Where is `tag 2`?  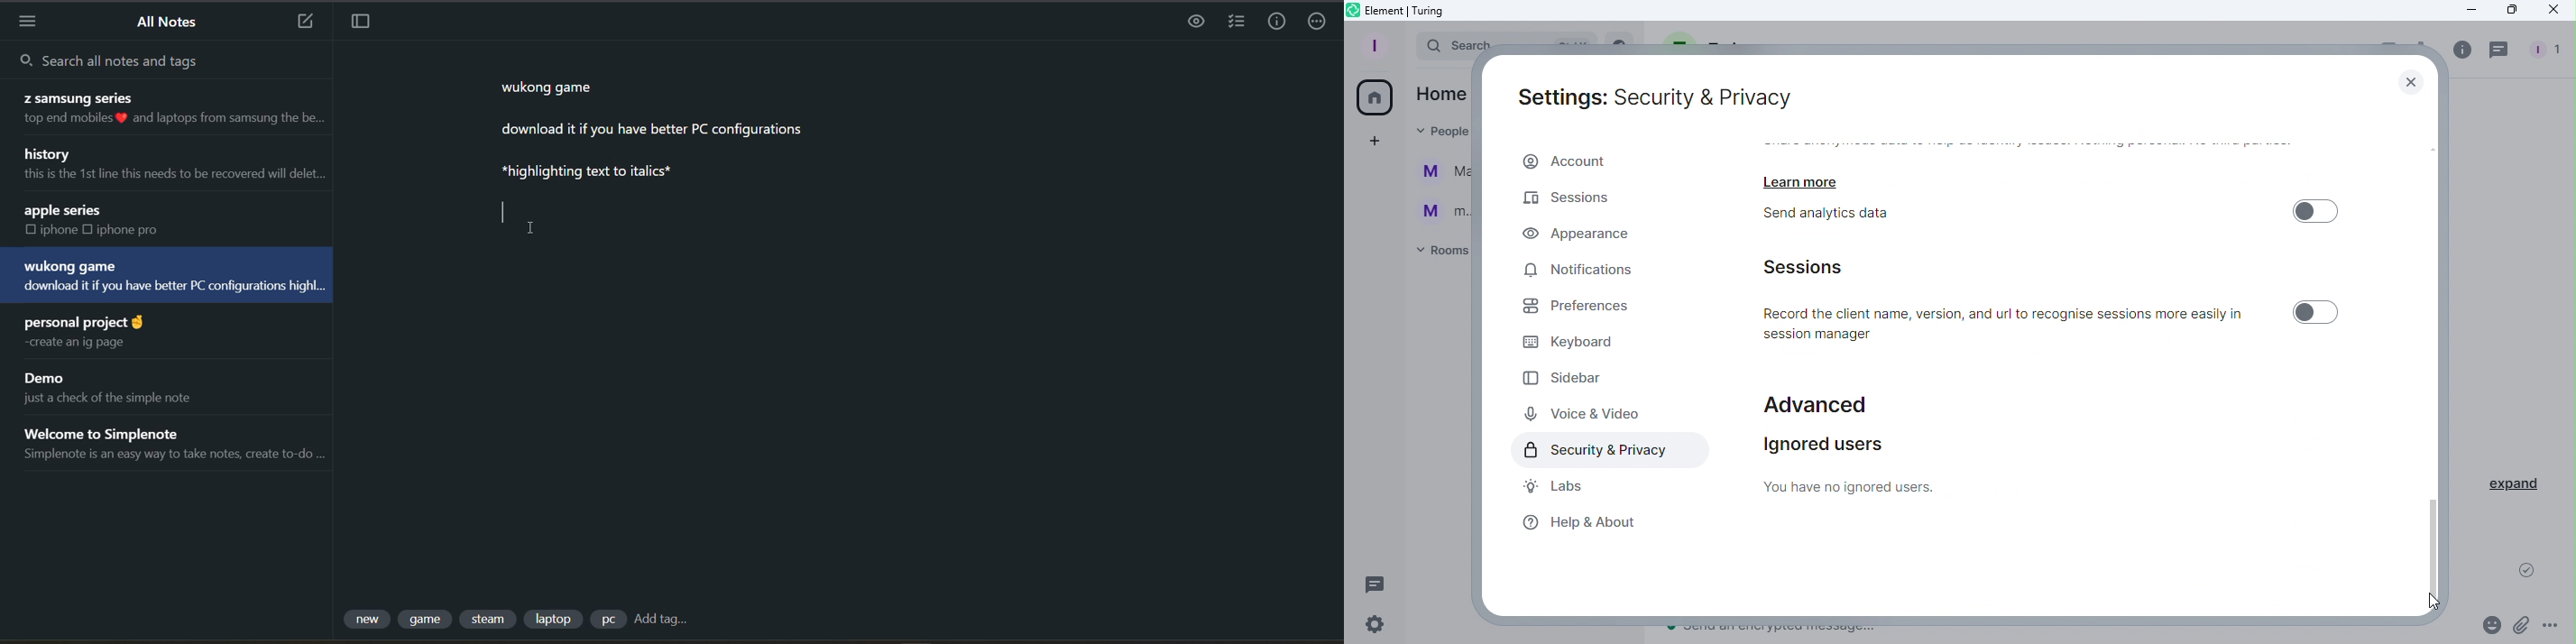 tag 2 is located at coordinates (429, 622).